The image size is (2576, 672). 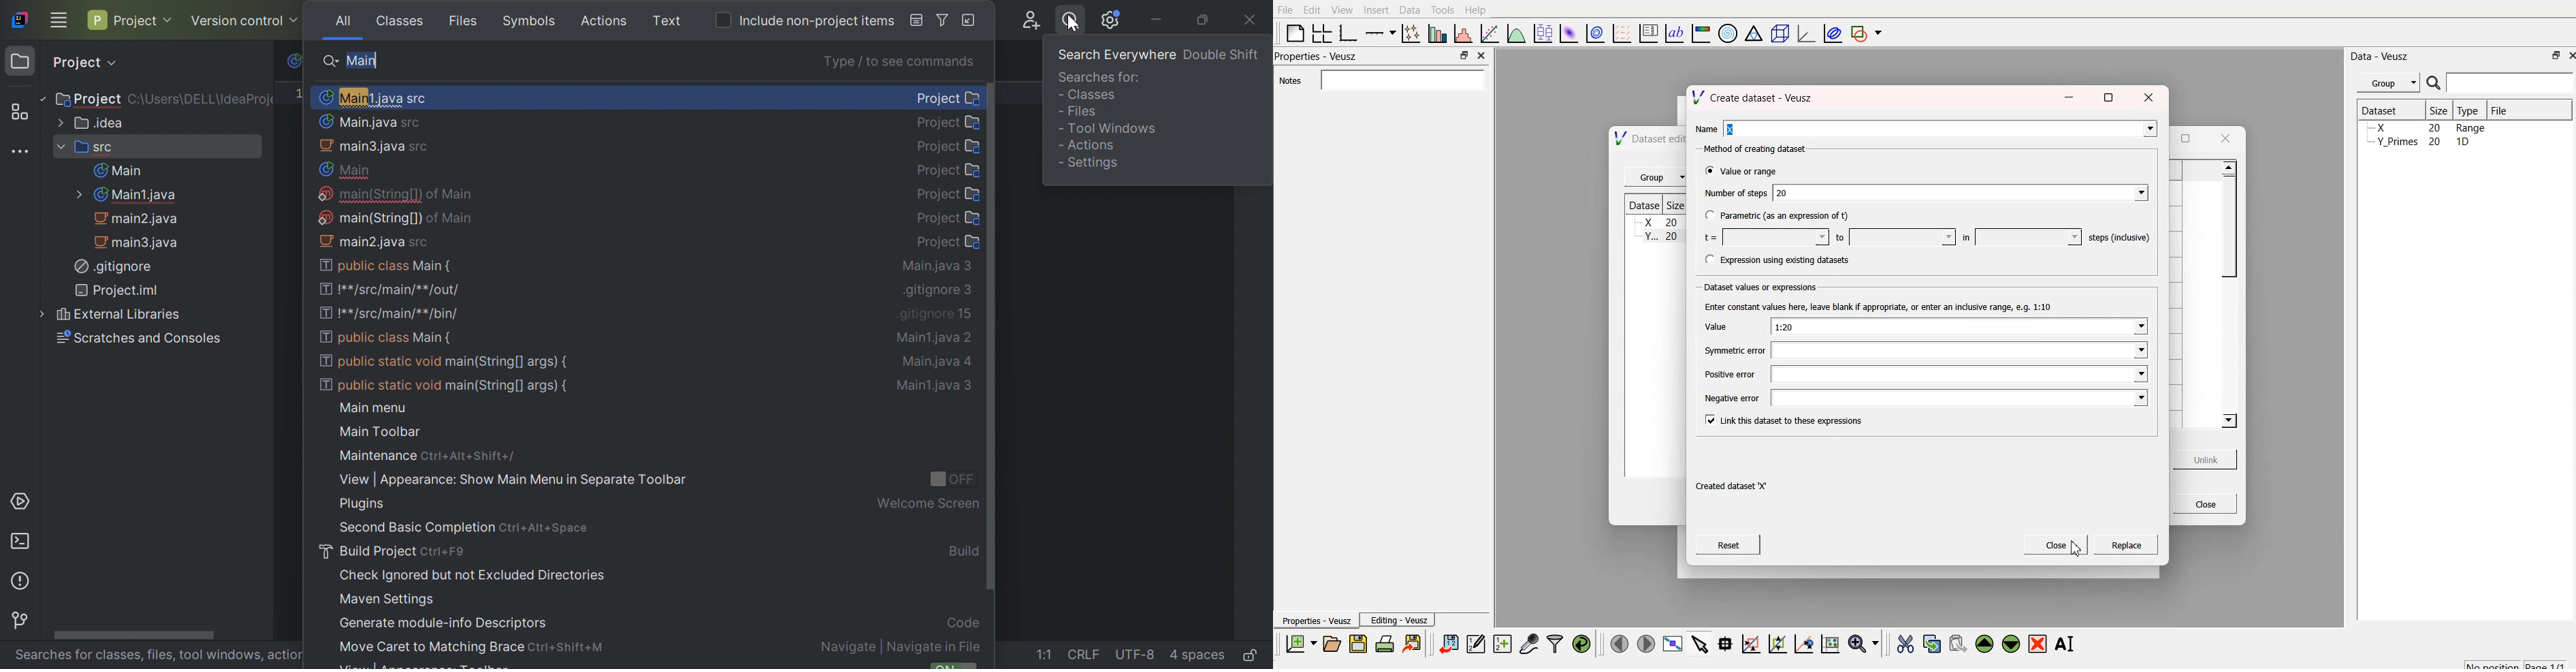 I want to click on Edit, so click(x=1310, y=9).